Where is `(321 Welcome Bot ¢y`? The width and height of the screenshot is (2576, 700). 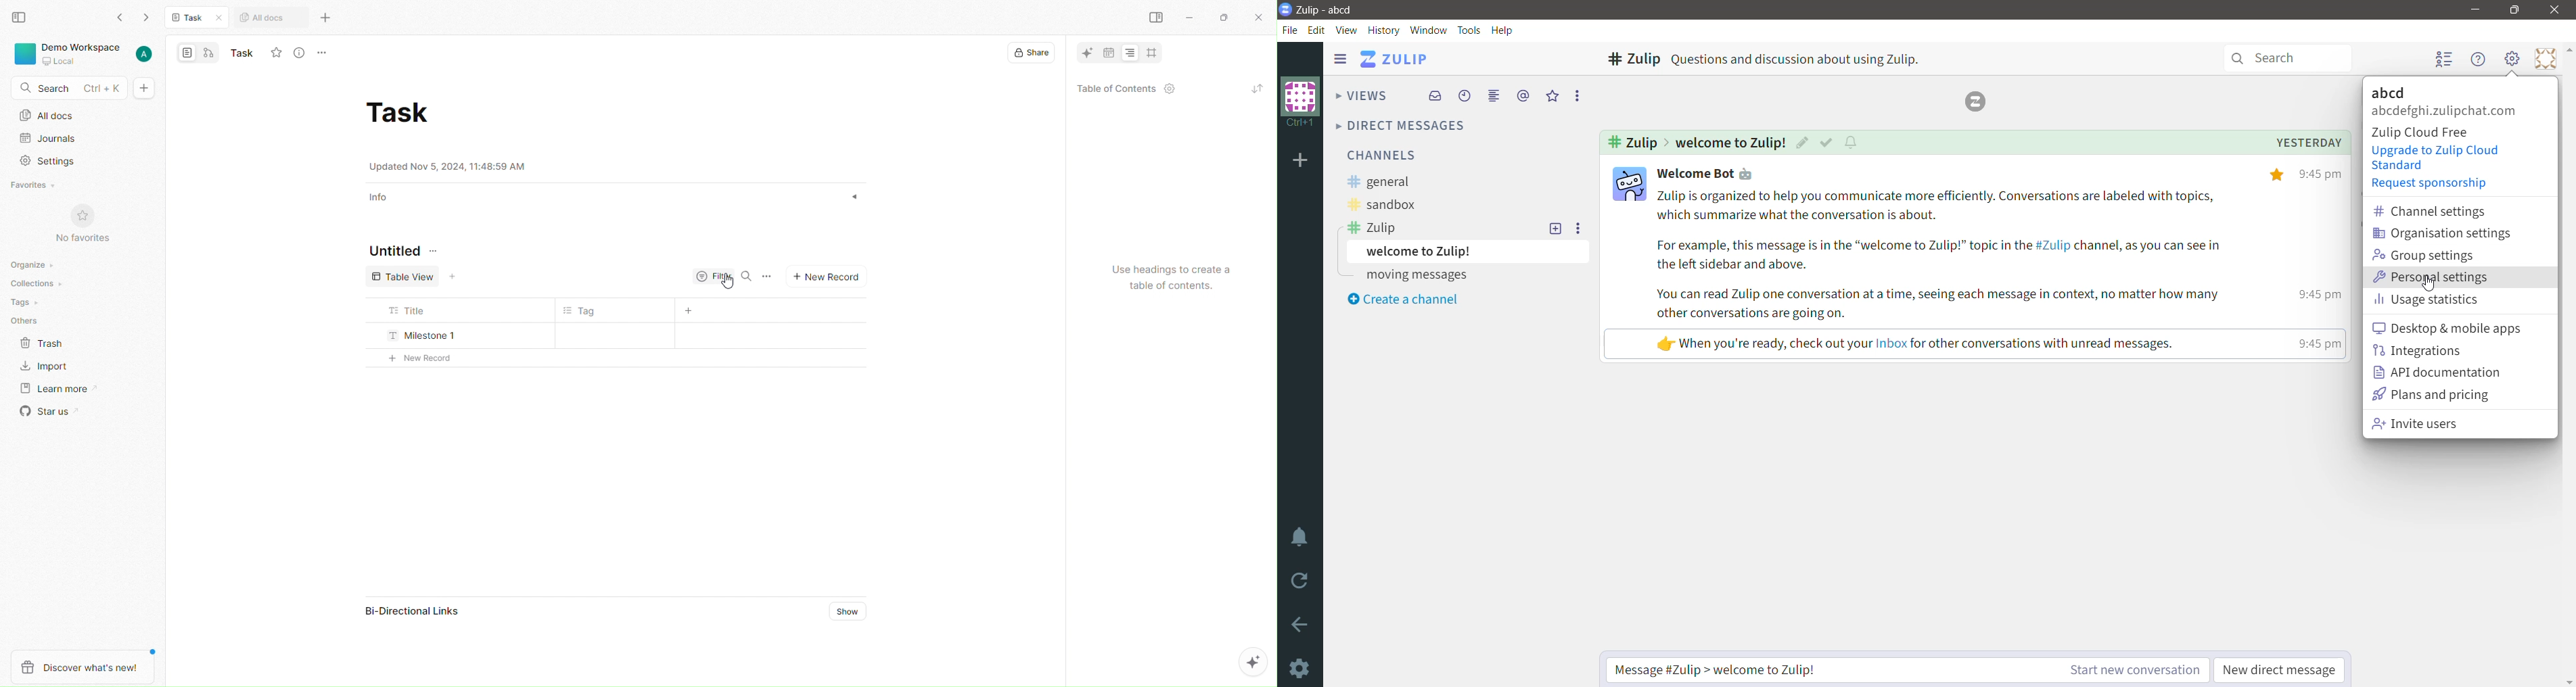 (321 Welcome Bot ¢y is located at coordinates (1707, 174).